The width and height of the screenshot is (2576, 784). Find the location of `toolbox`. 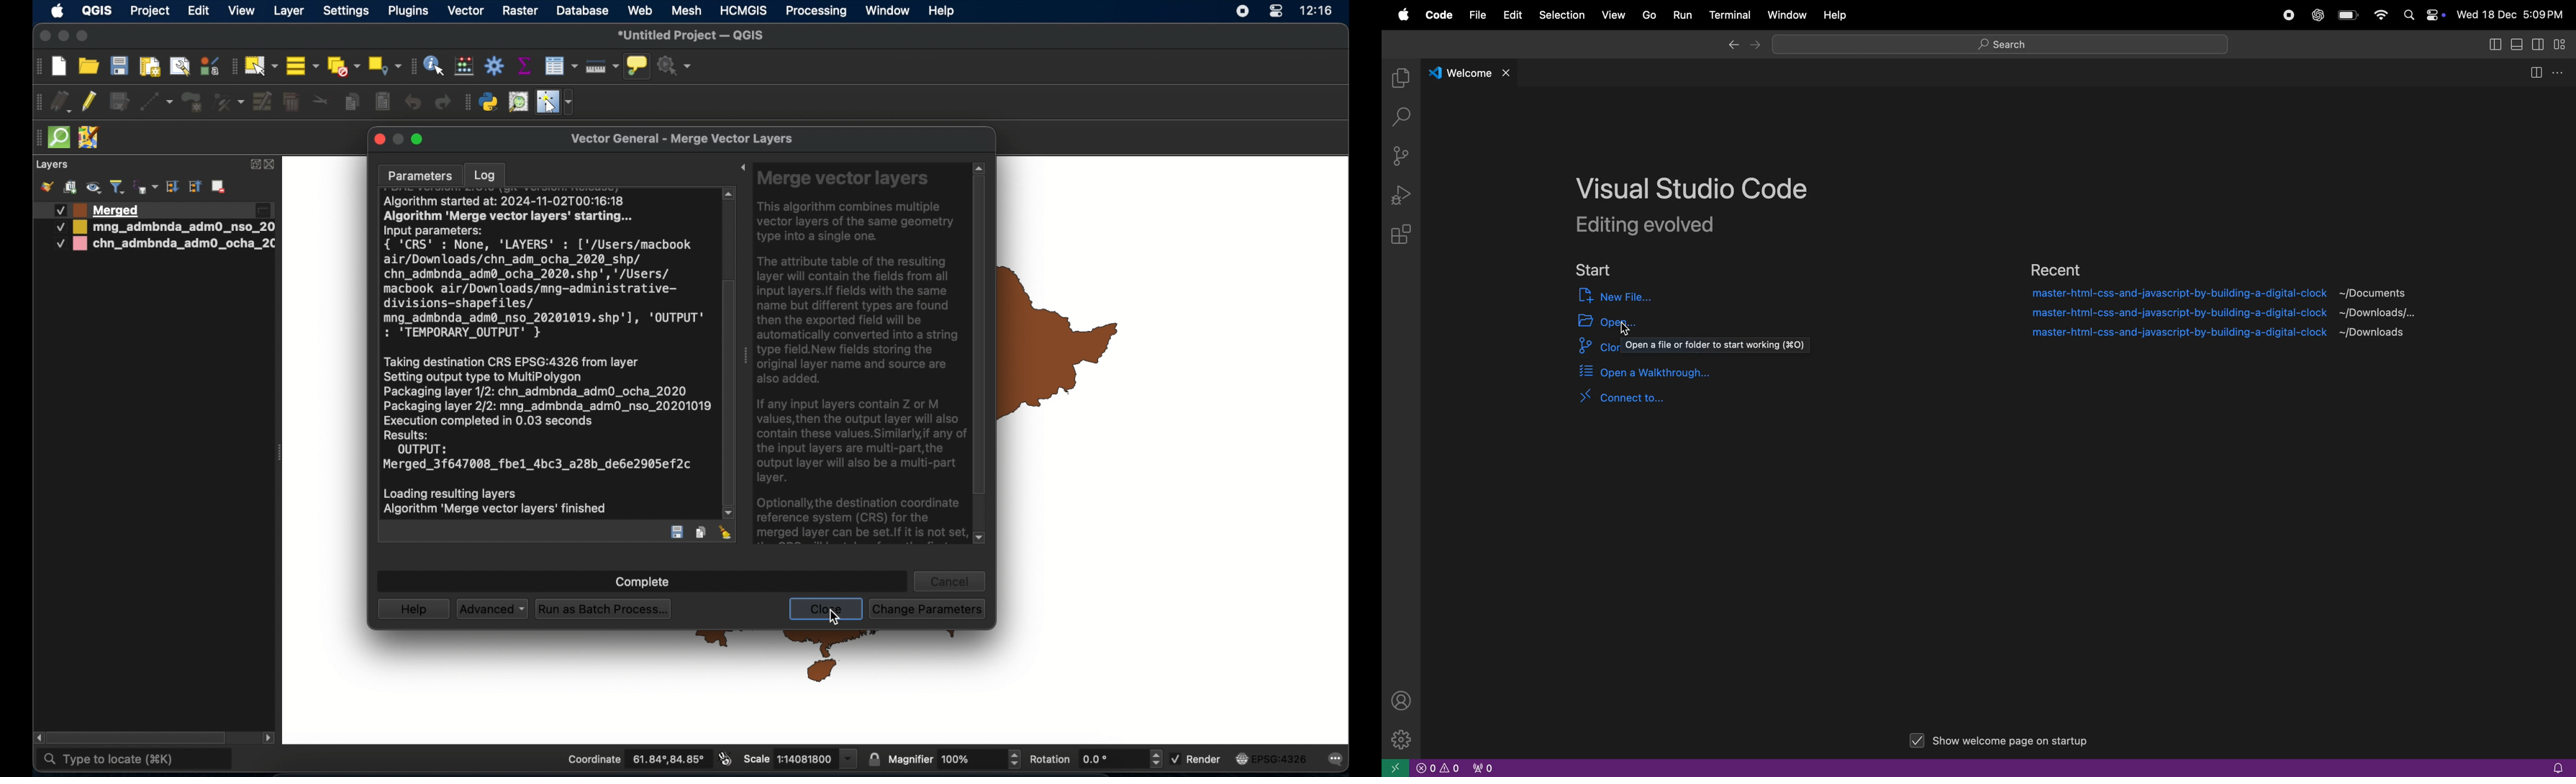

toolbox is located at coordinates (496, 66).